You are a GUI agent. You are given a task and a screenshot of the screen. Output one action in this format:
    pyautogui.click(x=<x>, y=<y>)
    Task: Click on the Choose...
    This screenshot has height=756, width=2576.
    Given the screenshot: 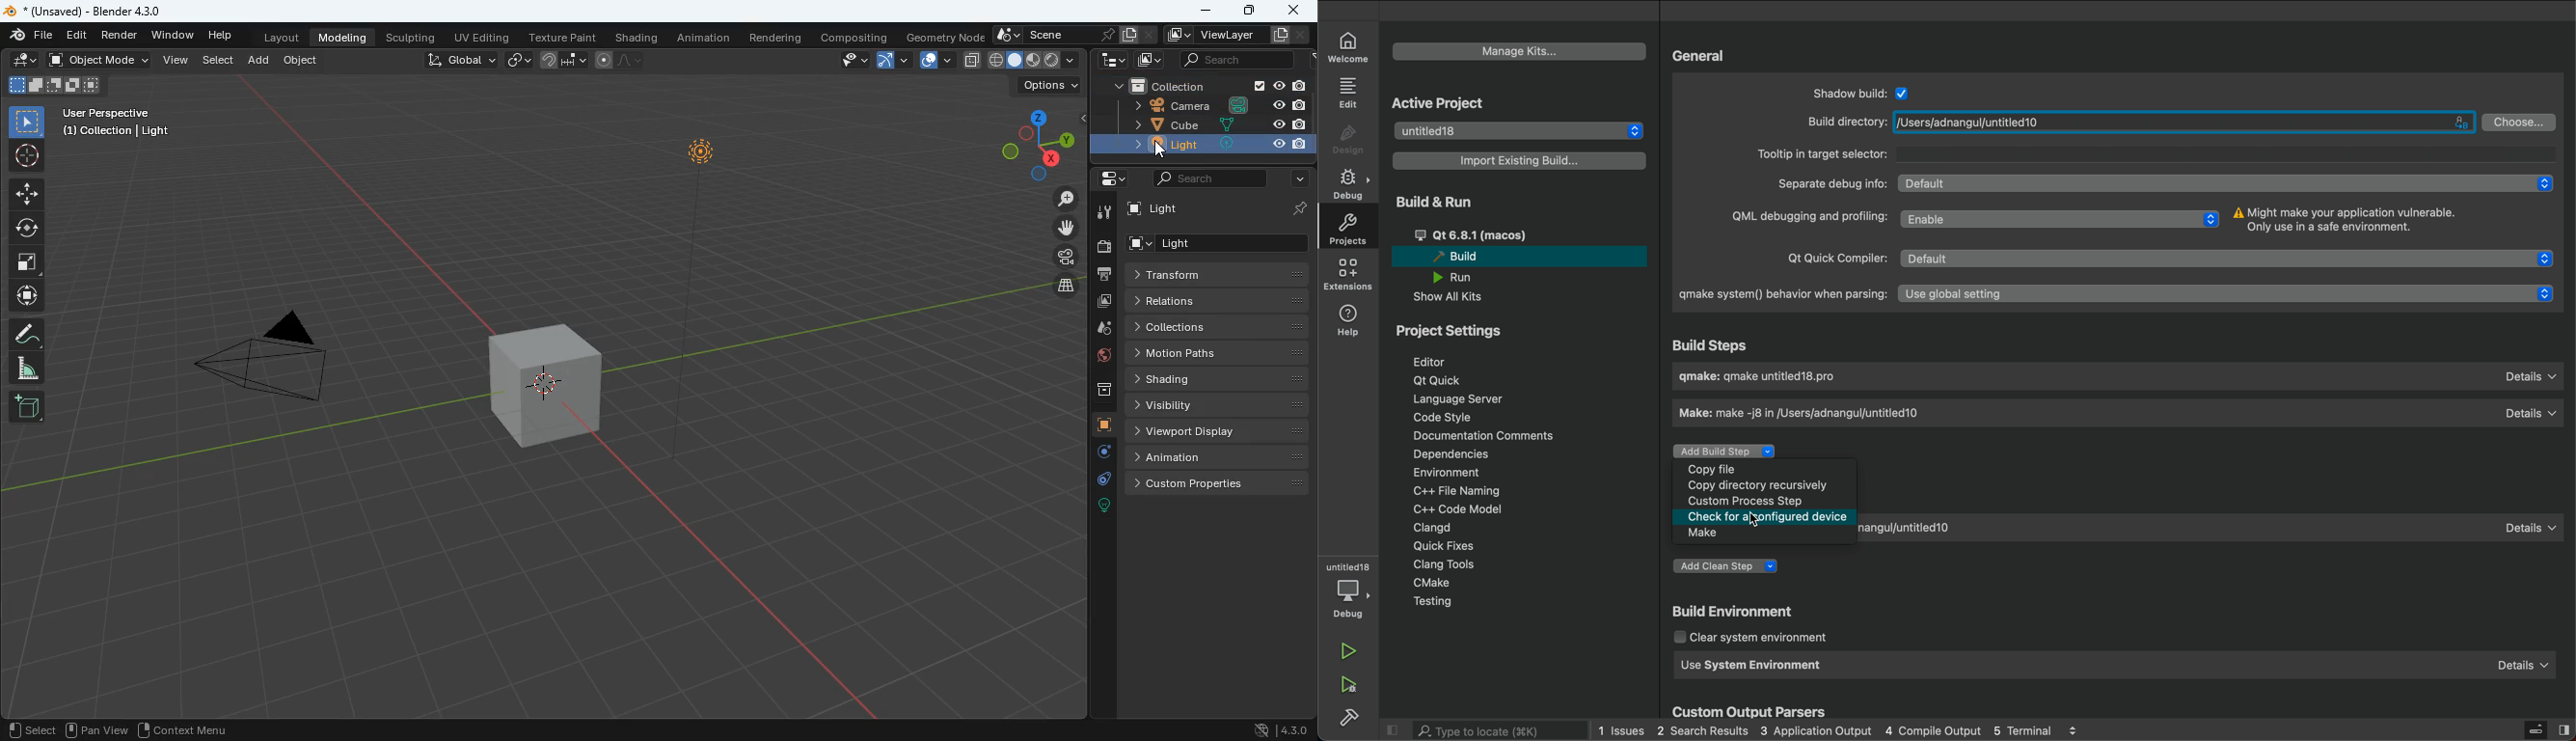 What is the action you would take?
    pyautogui.click(x=2521, y=122)
    